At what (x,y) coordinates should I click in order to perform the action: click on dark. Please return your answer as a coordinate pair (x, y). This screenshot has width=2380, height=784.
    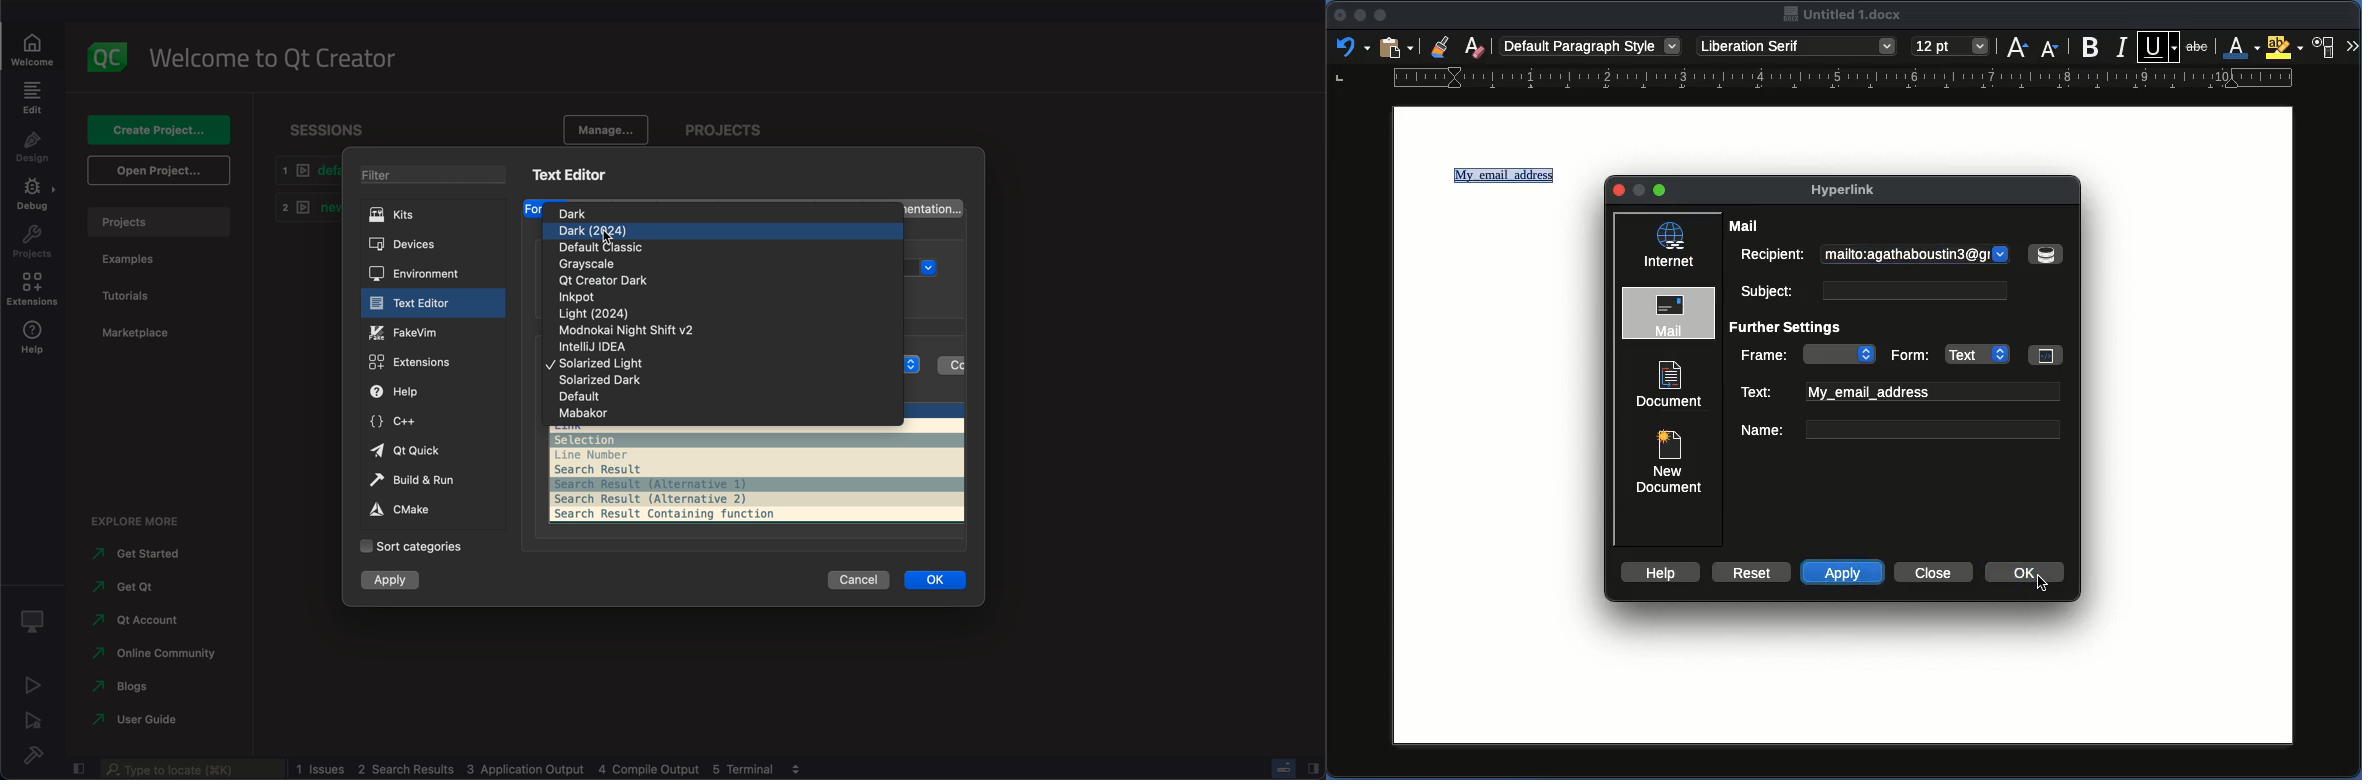
    Looking at the image, I should click on (625, 213).